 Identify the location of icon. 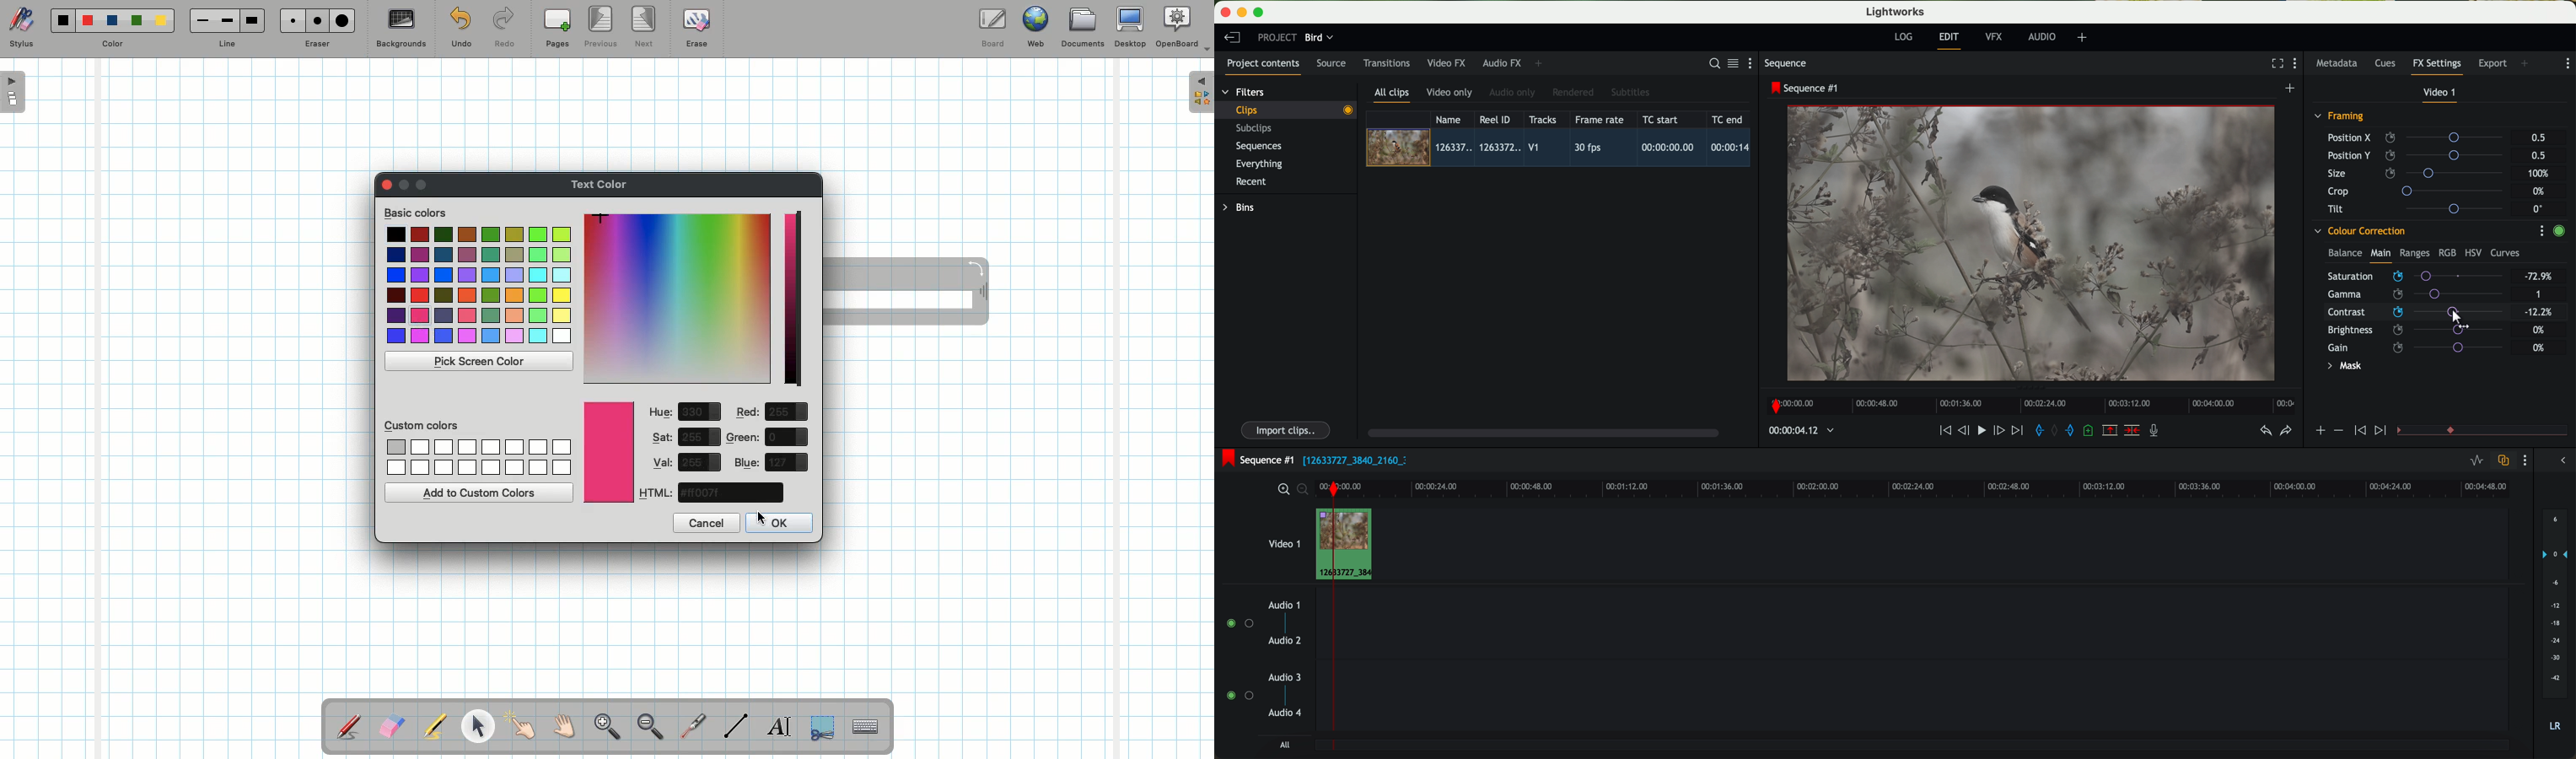
(2382, 431).